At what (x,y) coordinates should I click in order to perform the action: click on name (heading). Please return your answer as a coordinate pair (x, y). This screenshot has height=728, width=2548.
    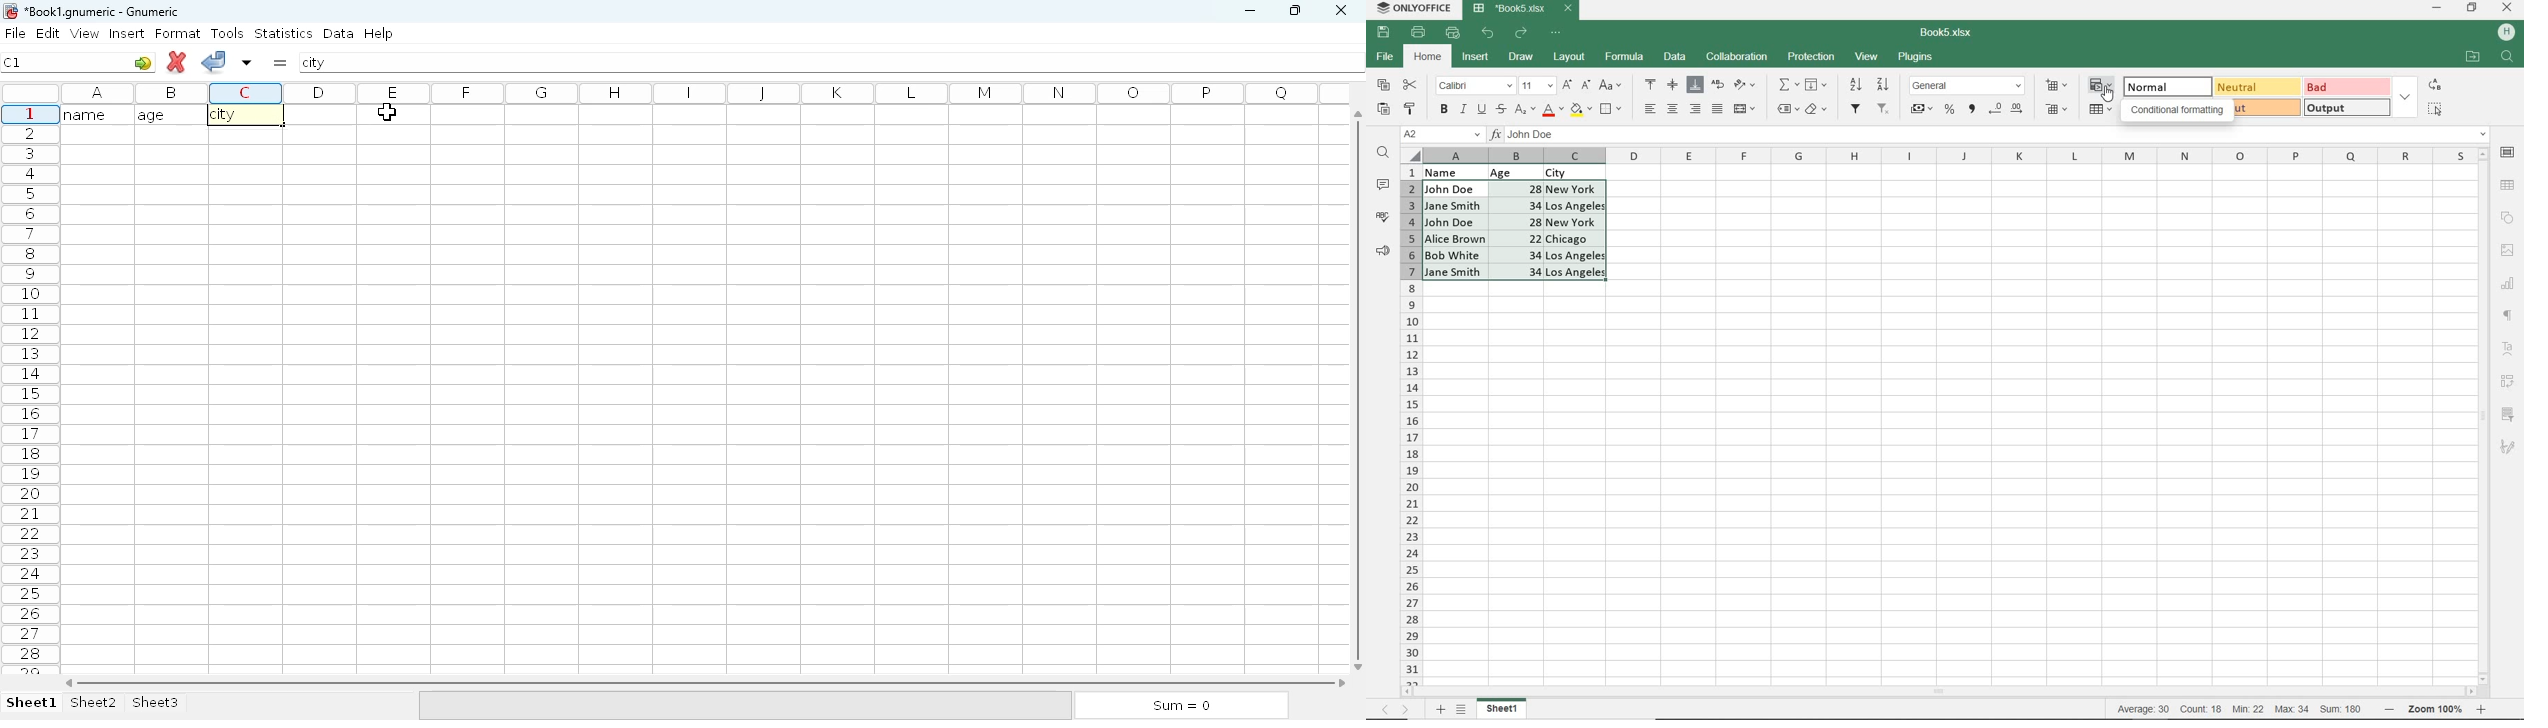
    Looking at the image, I should click on (91, 114).